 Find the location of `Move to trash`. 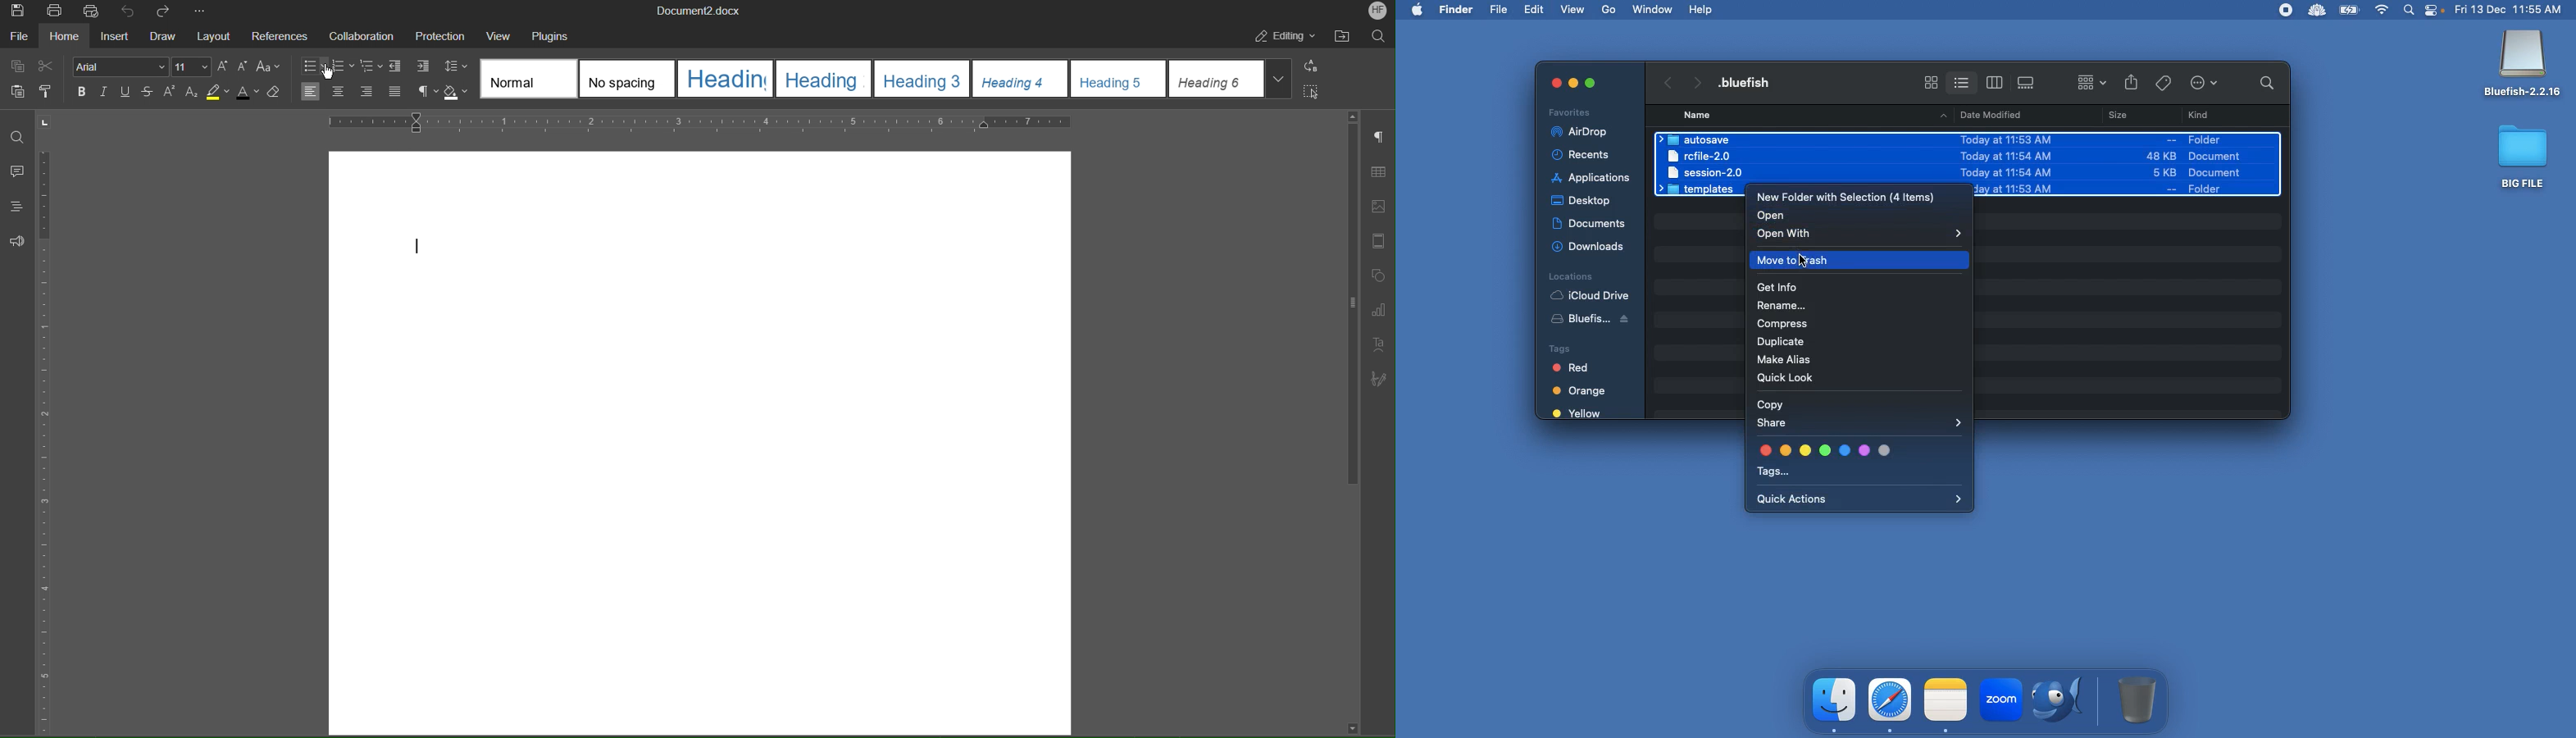

Move to trash is located at coordinates (1862, 259).